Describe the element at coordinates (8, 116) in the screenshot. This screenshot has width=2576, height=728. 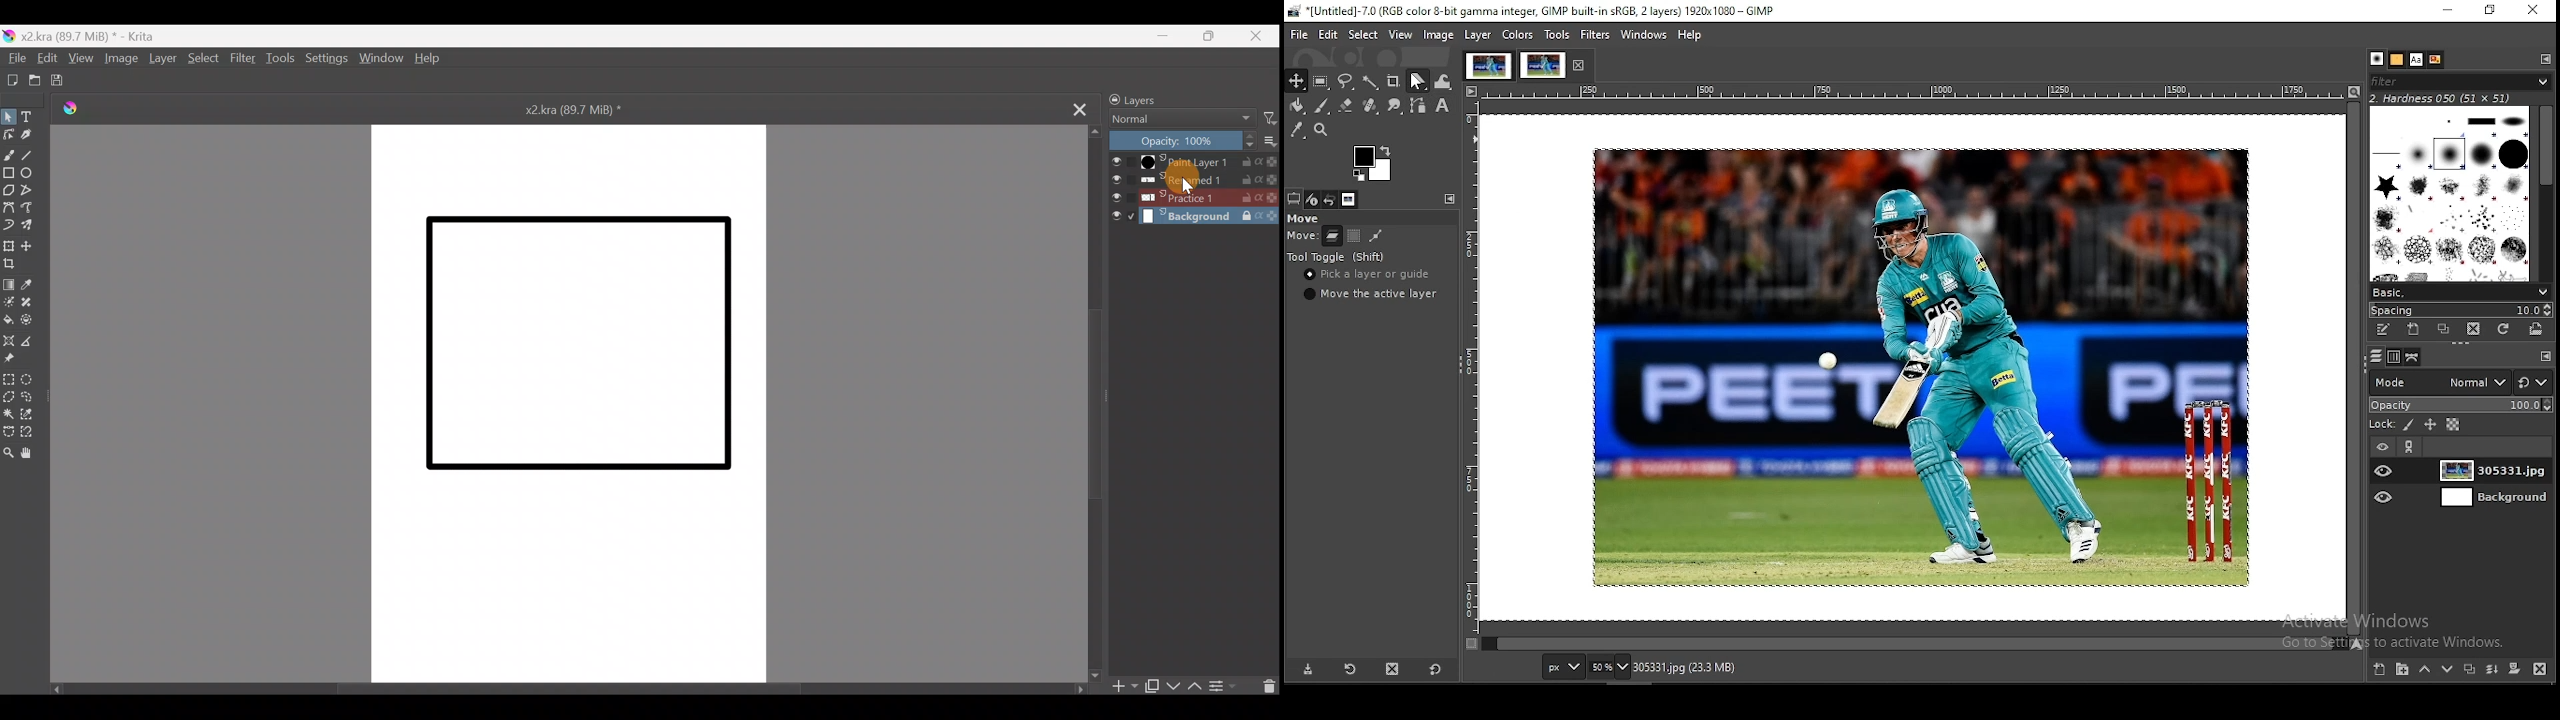
I see `Select shapes tool` at that location.